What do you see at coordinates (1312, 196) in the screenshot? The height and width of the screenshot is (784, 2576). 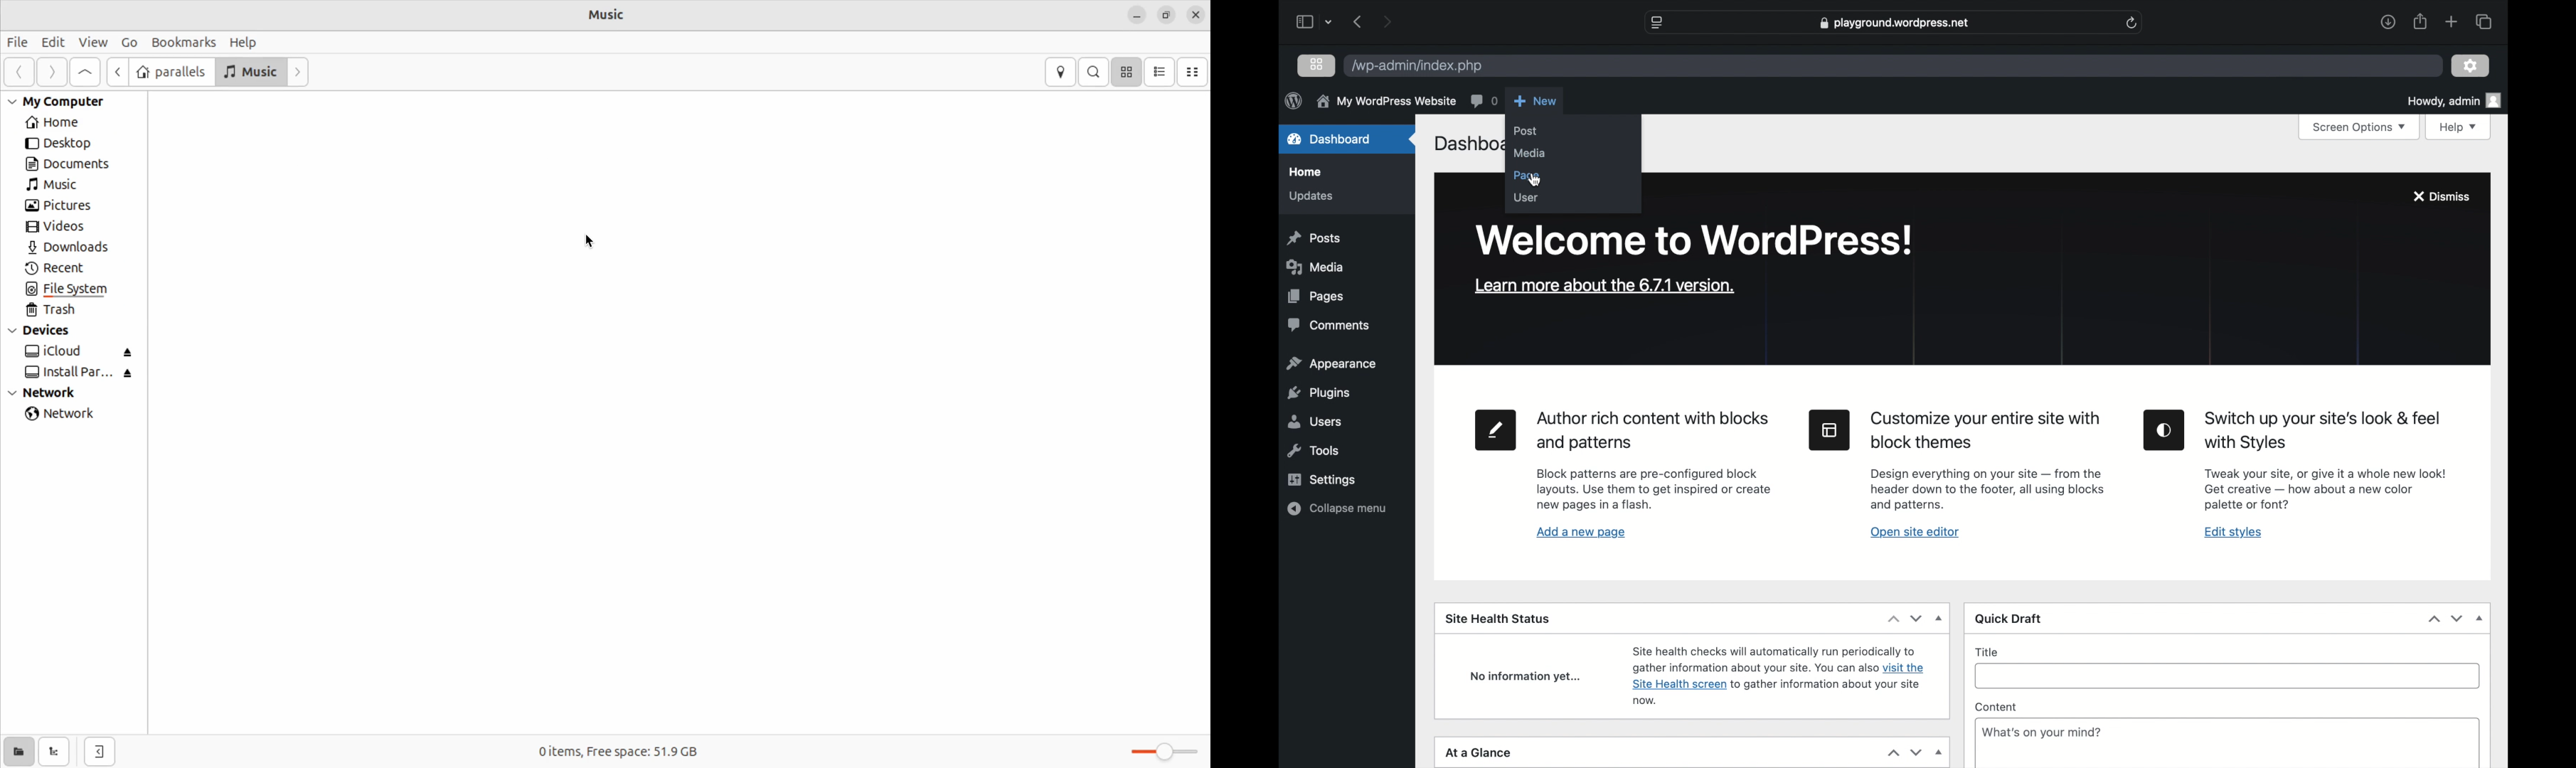 I see `updates` at bounding box center [1312, 196].